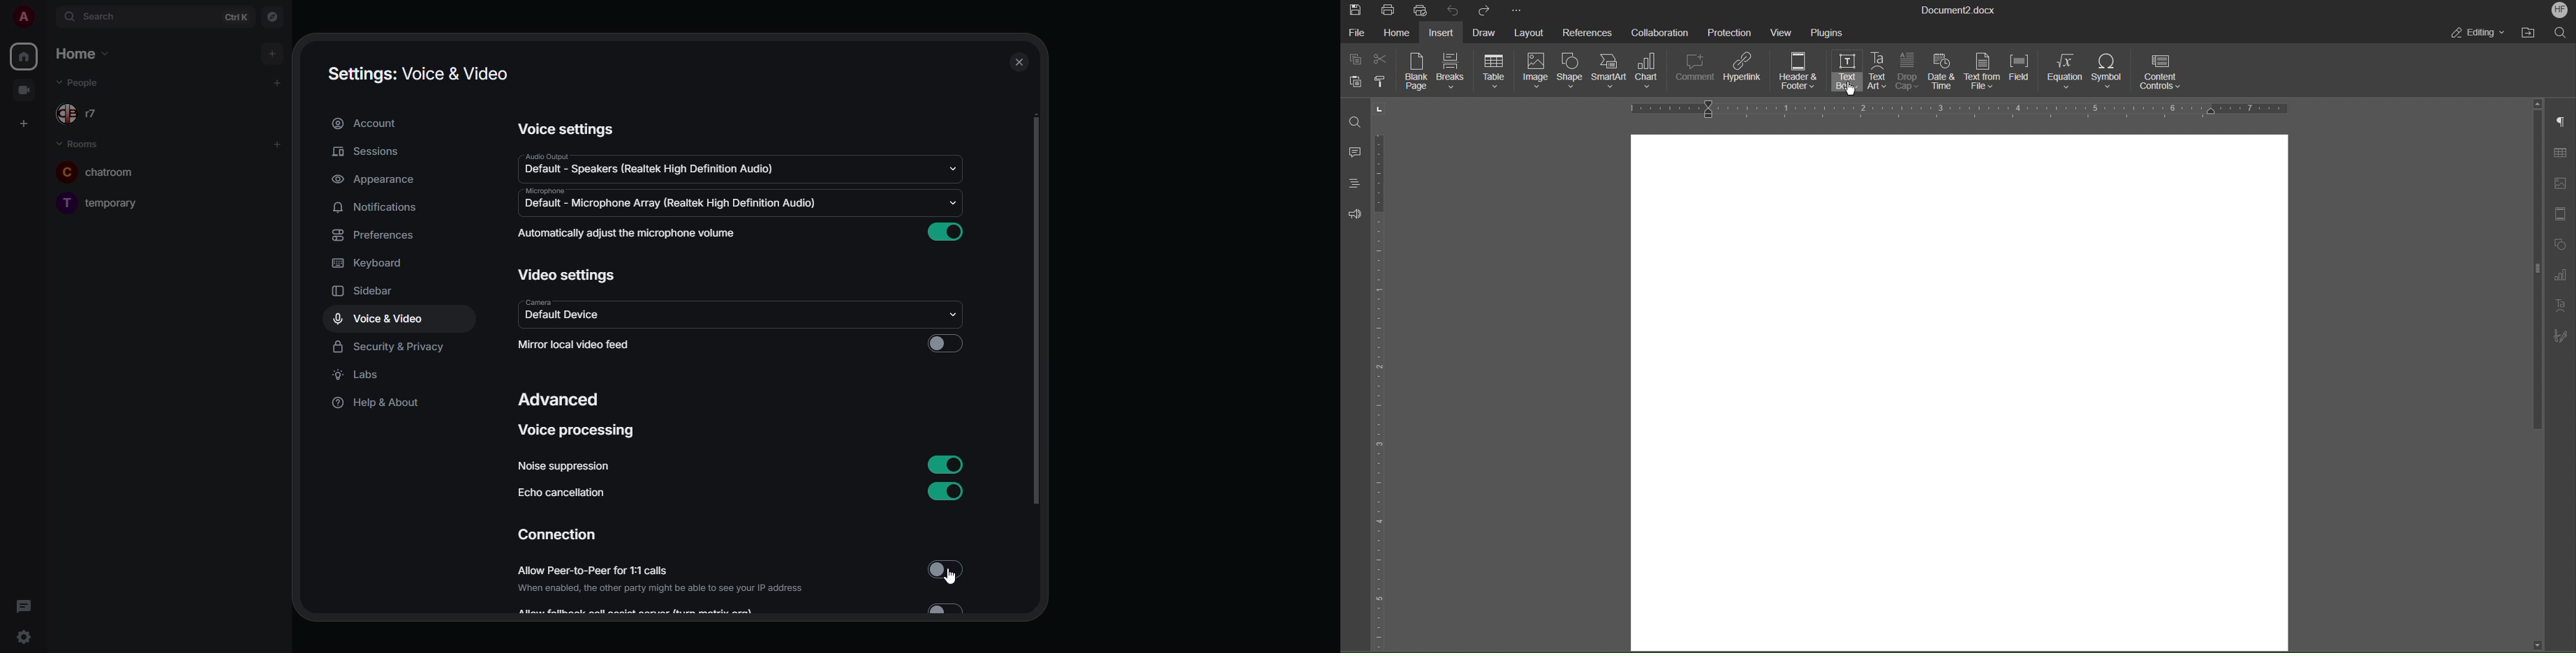 This screenshot has width=2576, height=672. Describe the element at coordinates (561, 315) in the screenshot. I see `default` at that location.